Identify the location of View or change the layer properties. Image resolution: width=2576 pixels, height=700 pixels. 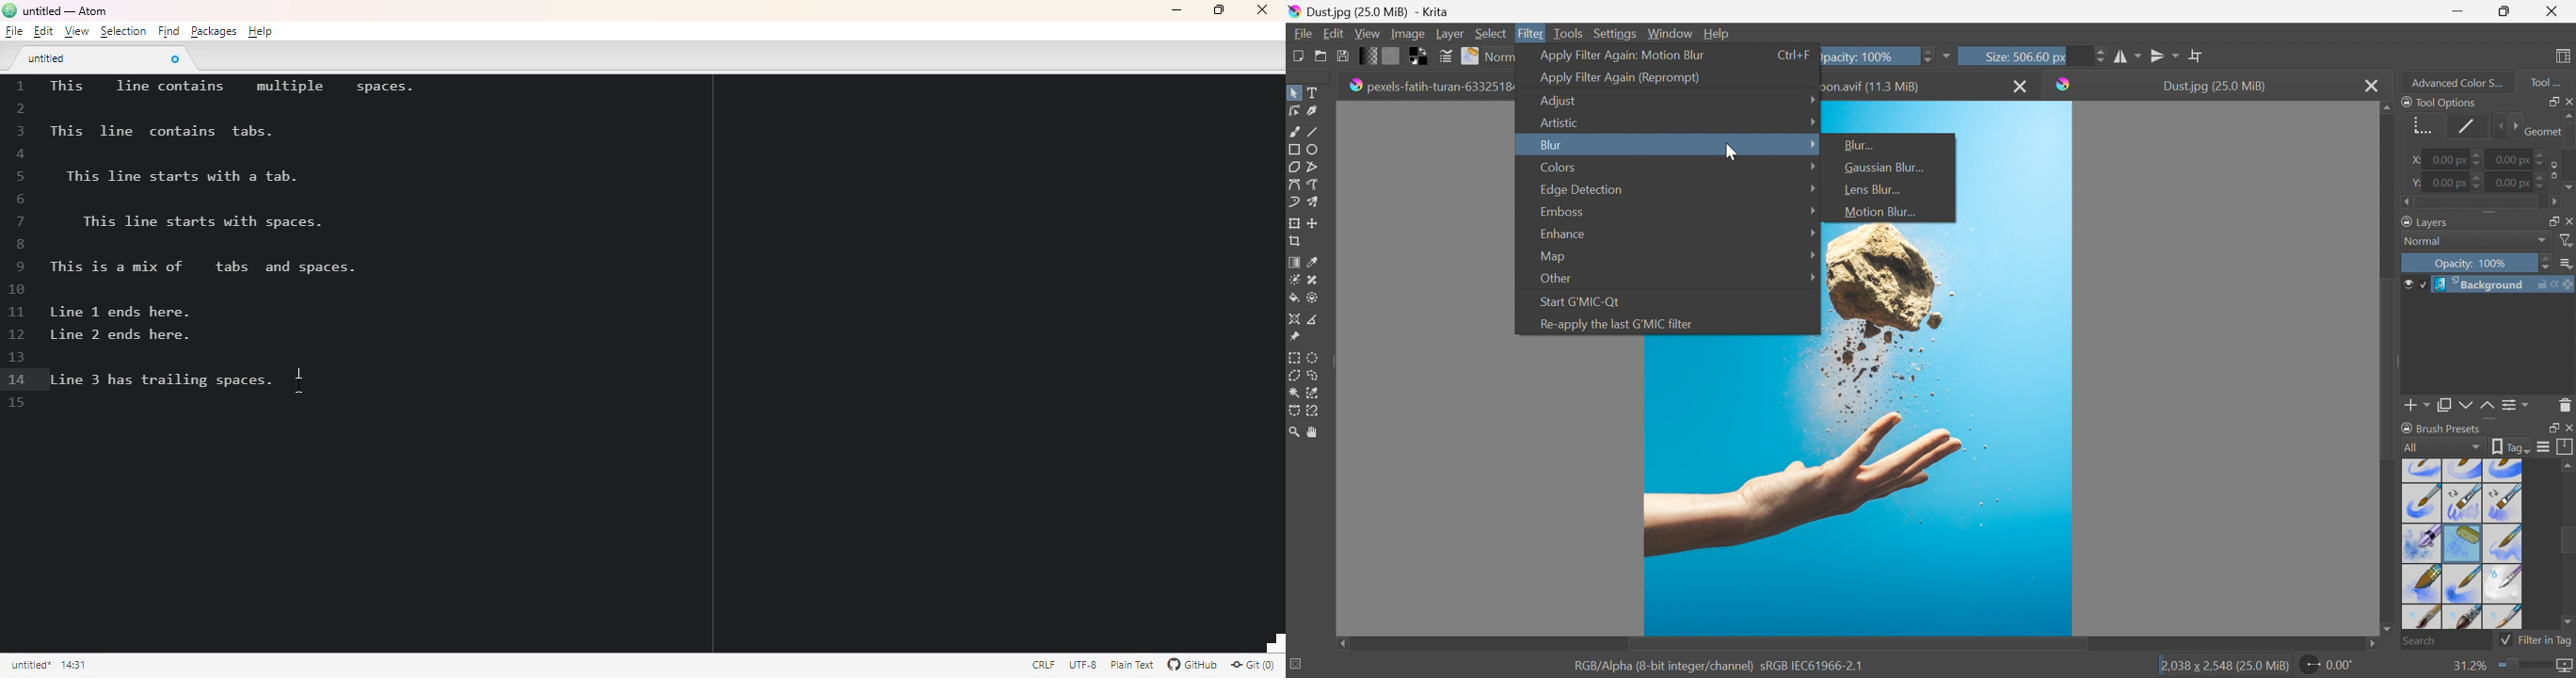
(2513, 406).